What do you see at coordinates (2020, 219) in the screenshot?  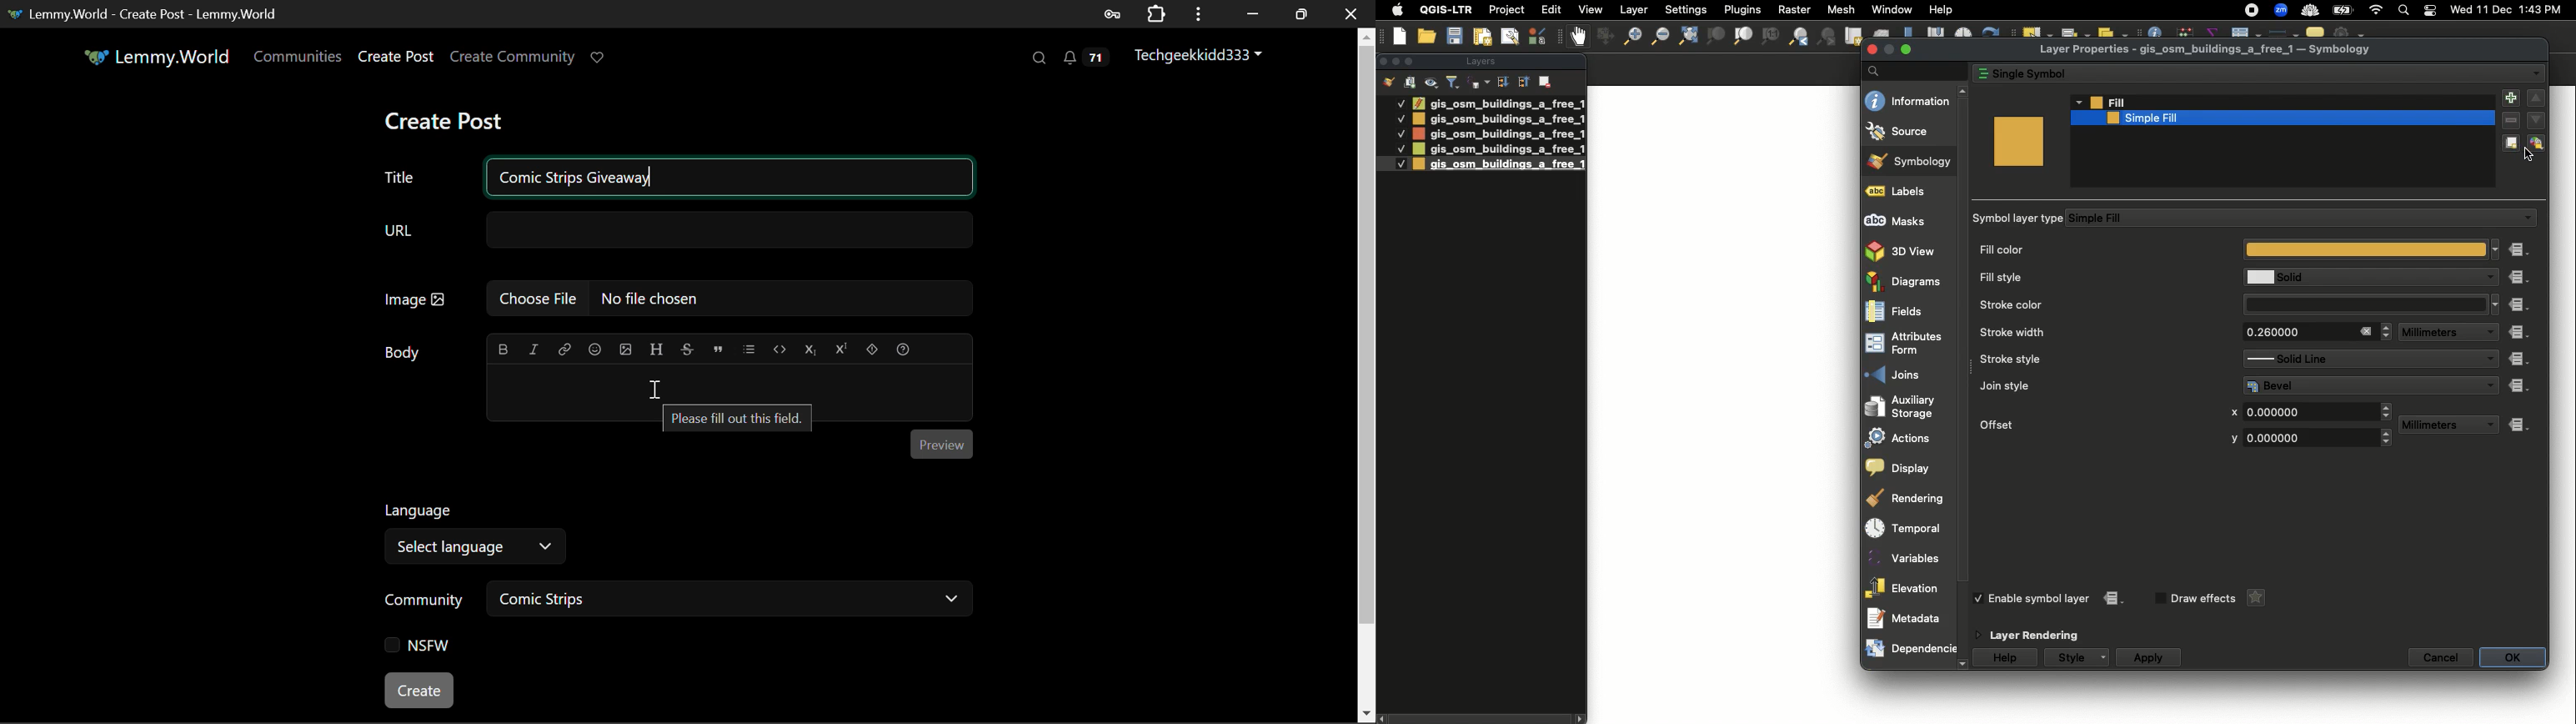 I see `Symbol layer type` at bounding box center [2020, 219].